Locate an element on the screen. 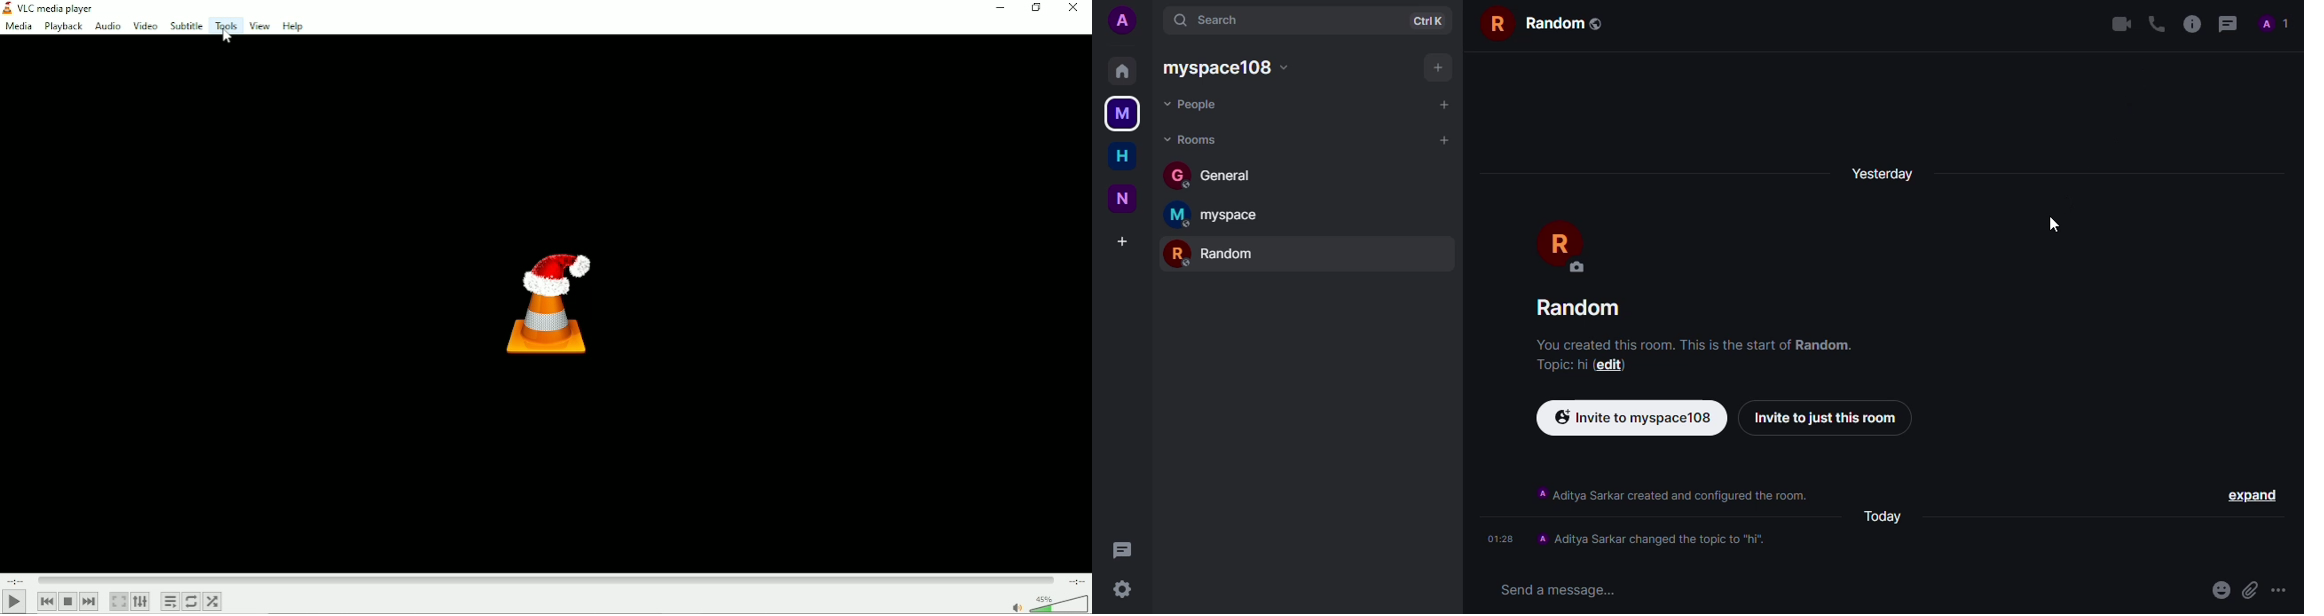  Elapsed time is located at coordinates (17, 579).